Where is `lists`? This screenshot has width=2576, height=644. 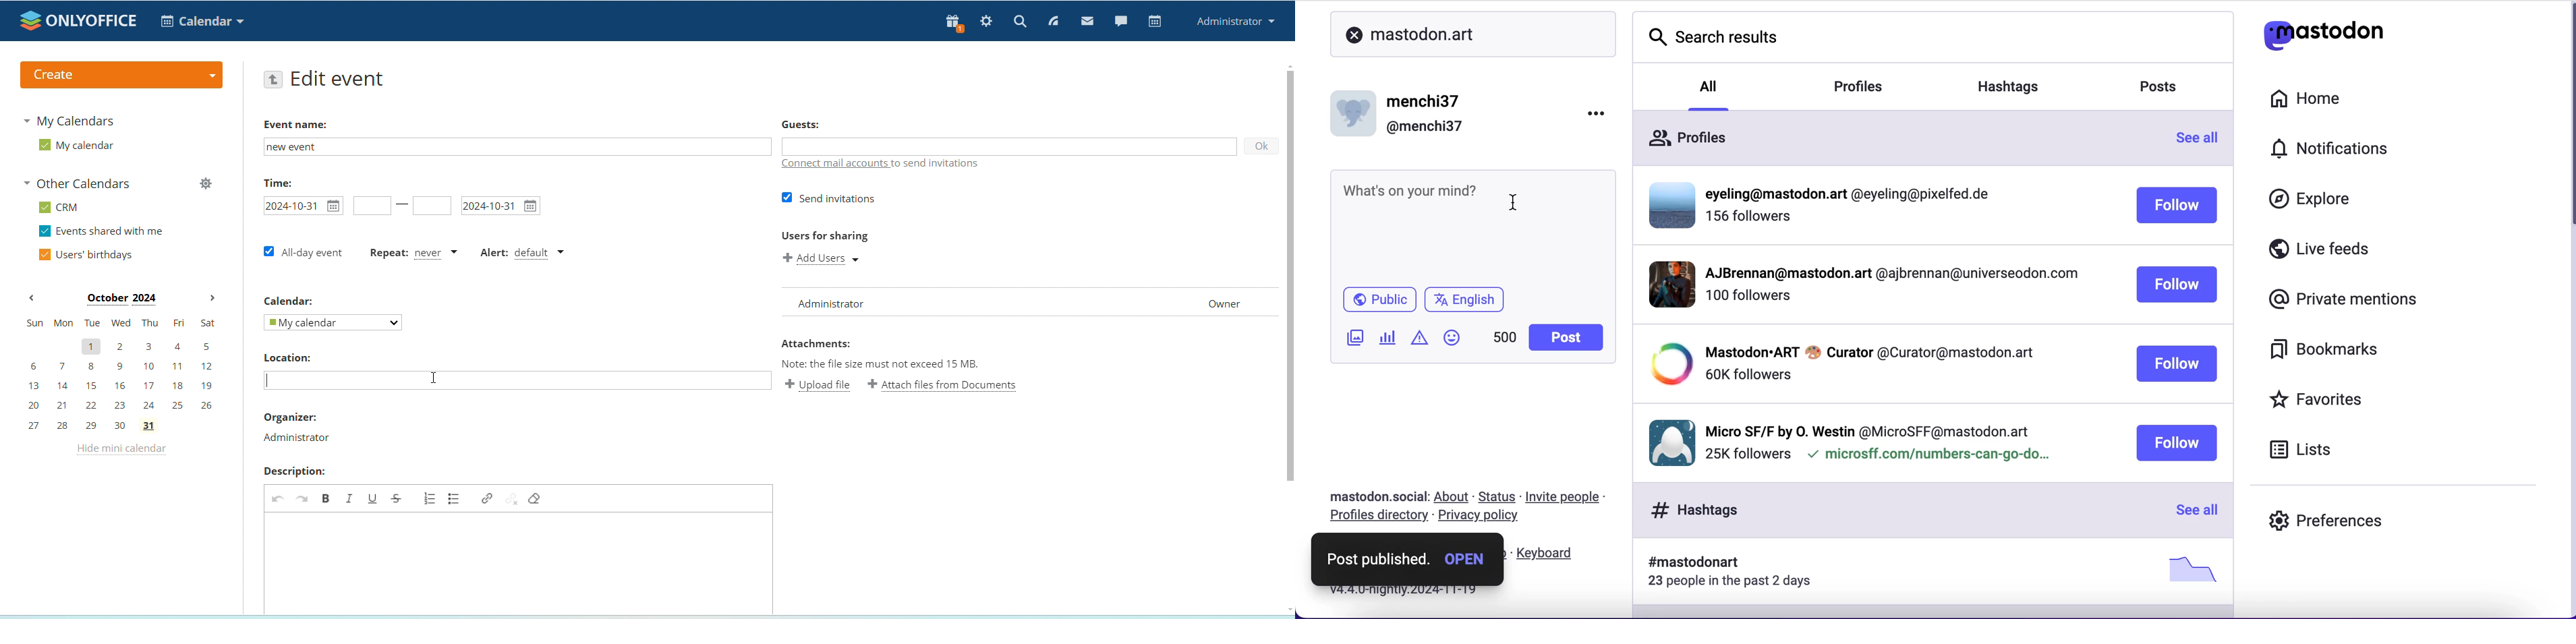 lists is located at coordinates (2309, 452).